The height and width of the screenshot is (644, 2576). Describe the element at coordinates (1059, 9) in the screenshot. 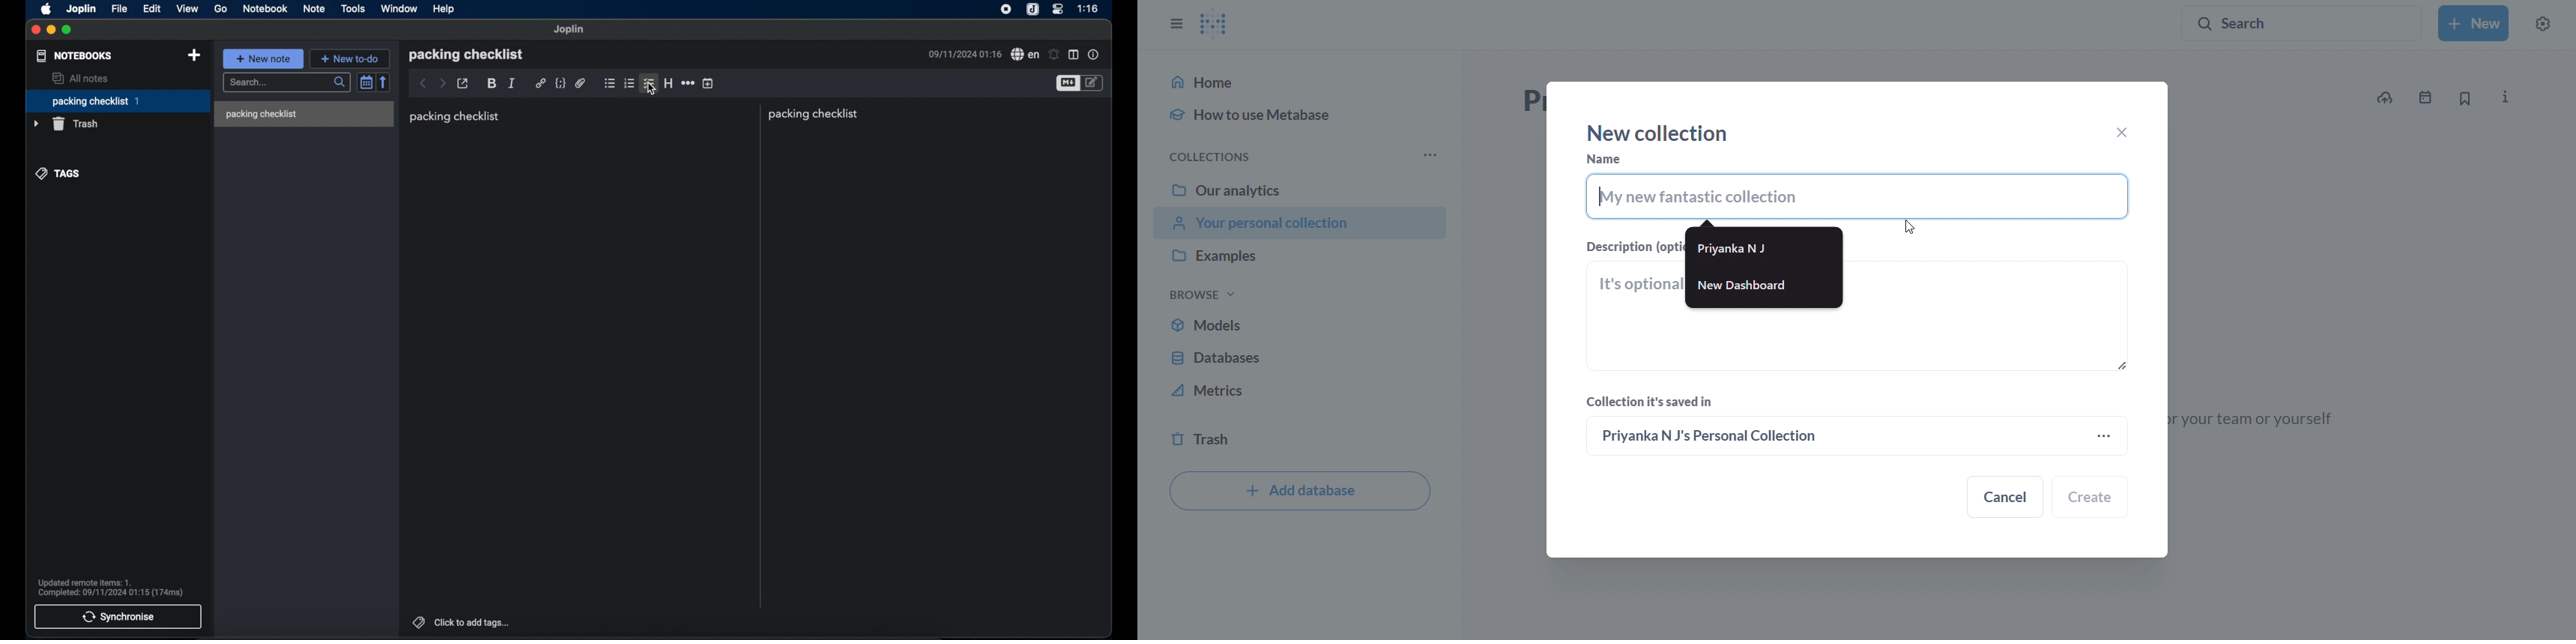

I see `control center` at that location.